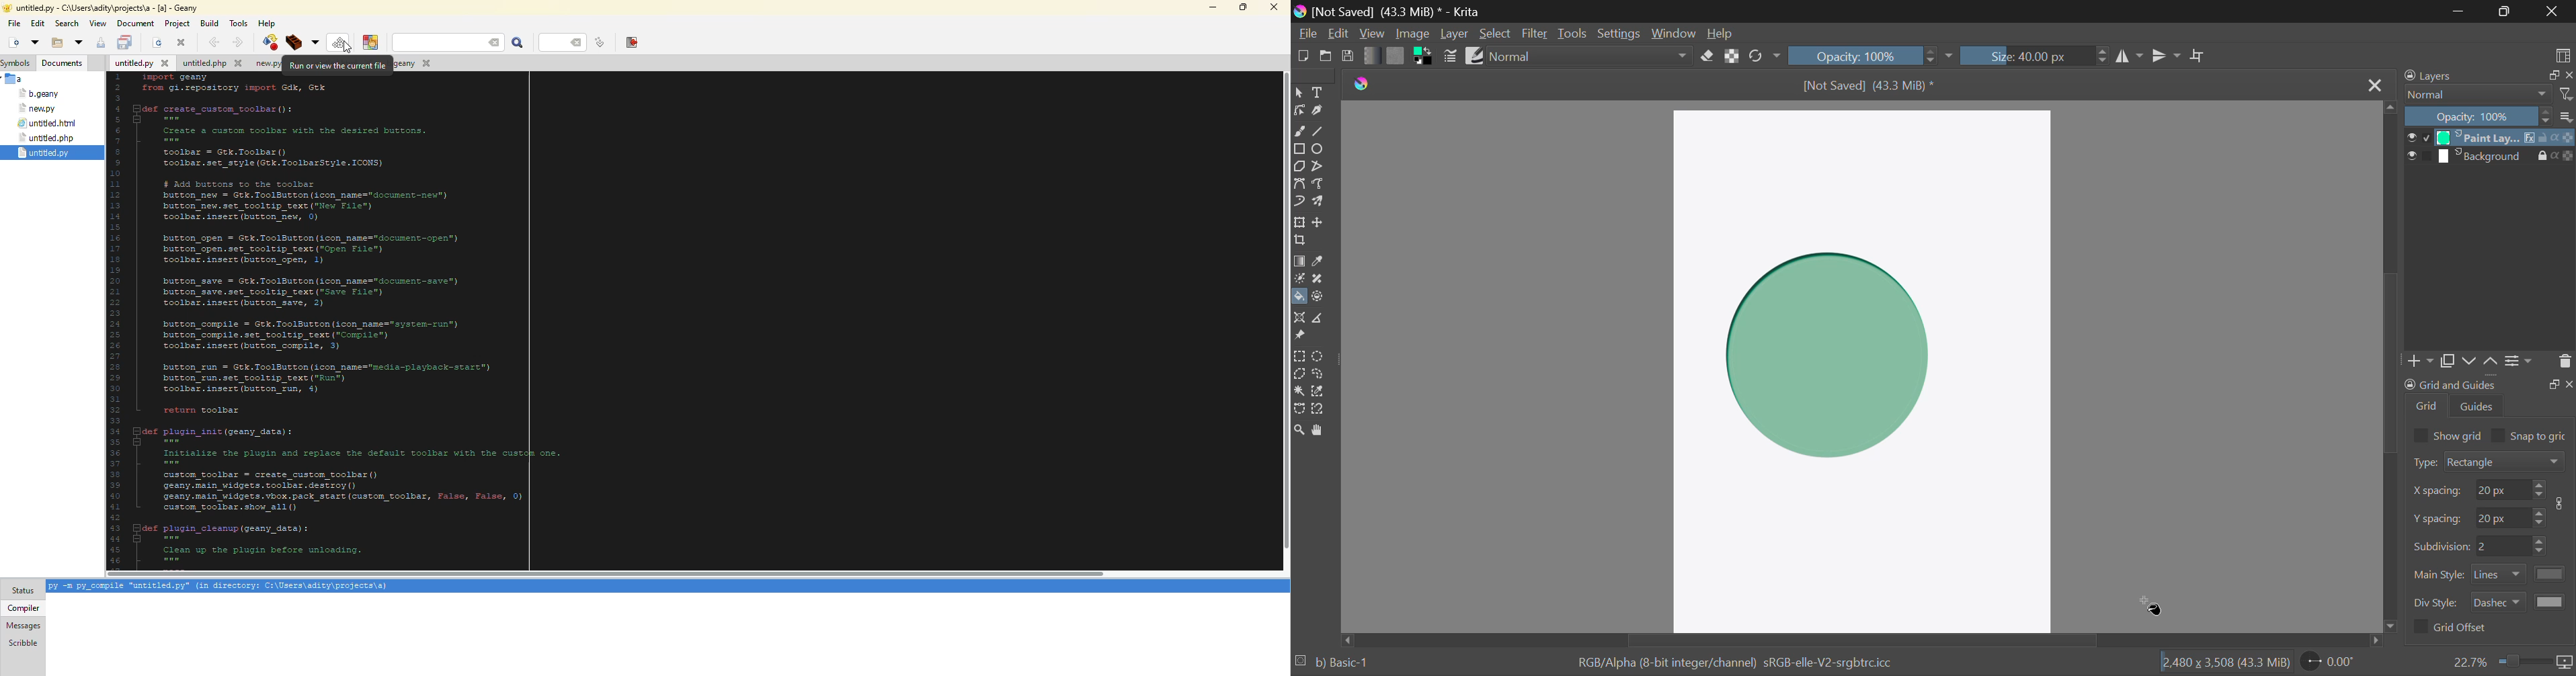 The height and width of the screenshot is (700, 2576). What do you see at coordinates (2199, 56) in the screenshot?
I see `Crop` at bounding box center [2199, 56].